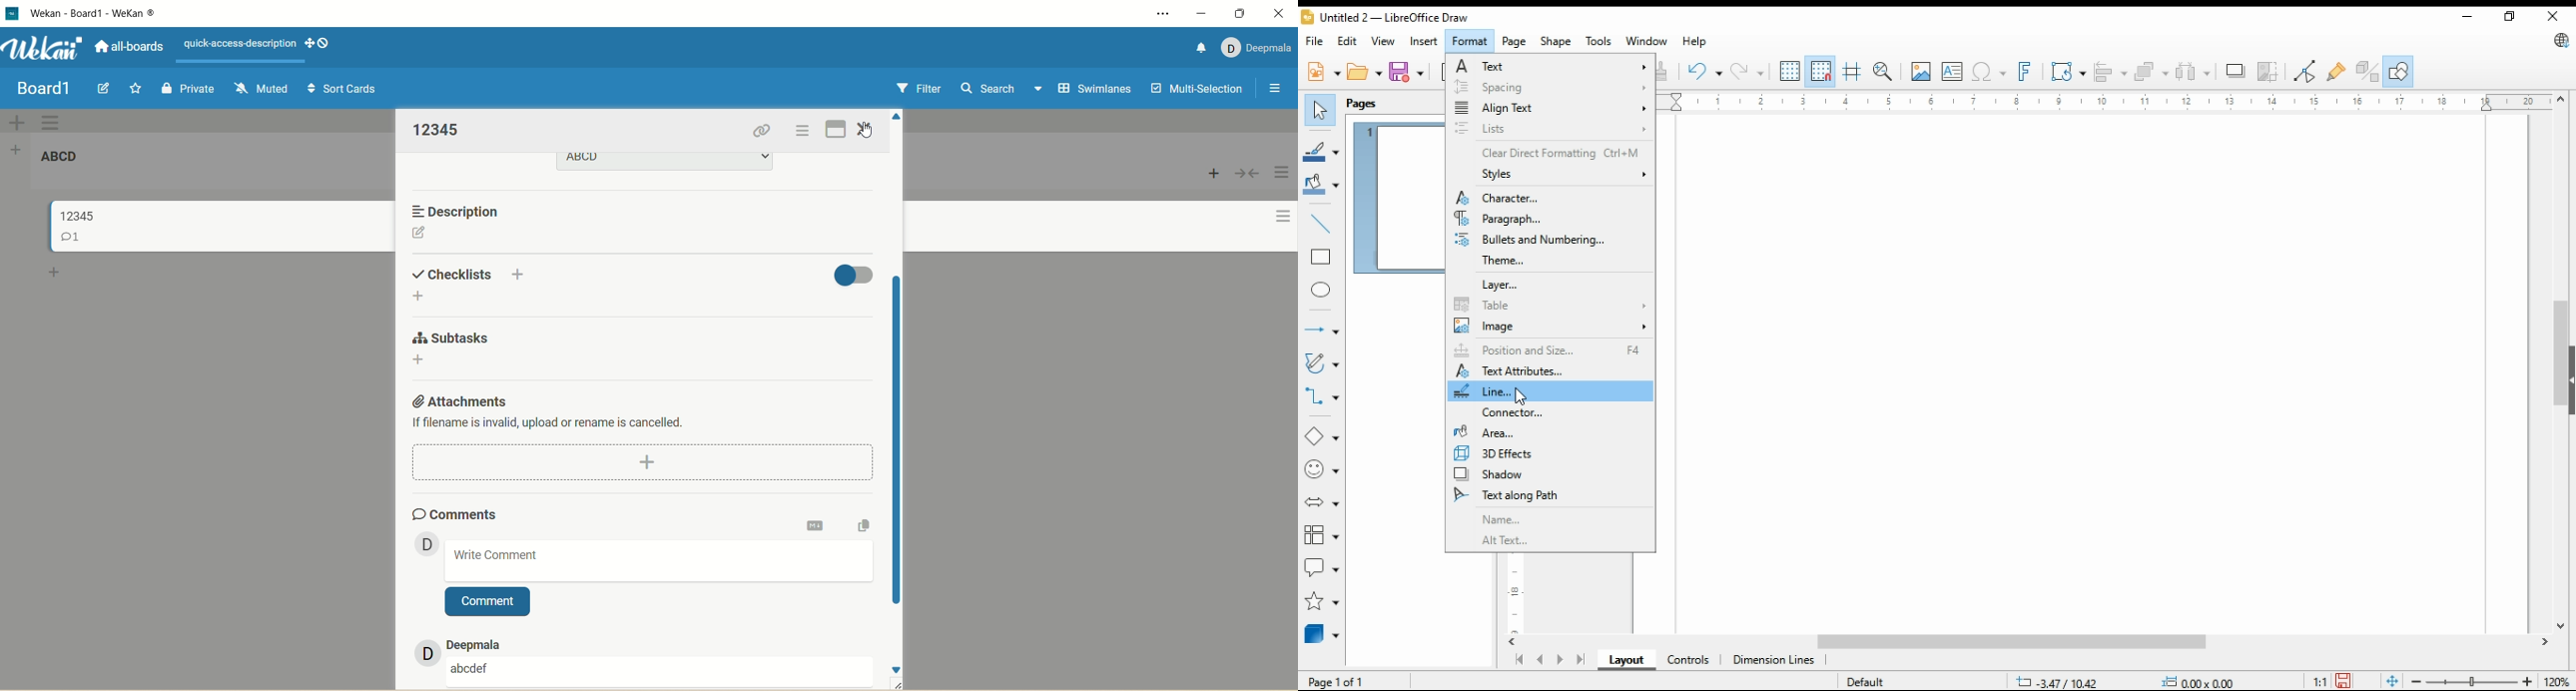 The height and width of the screenshot is (700, 2576). What do you see at coordinates (1167, 14) in the screenshot?
I see `settings and more` at bounding box center [1167, 14].